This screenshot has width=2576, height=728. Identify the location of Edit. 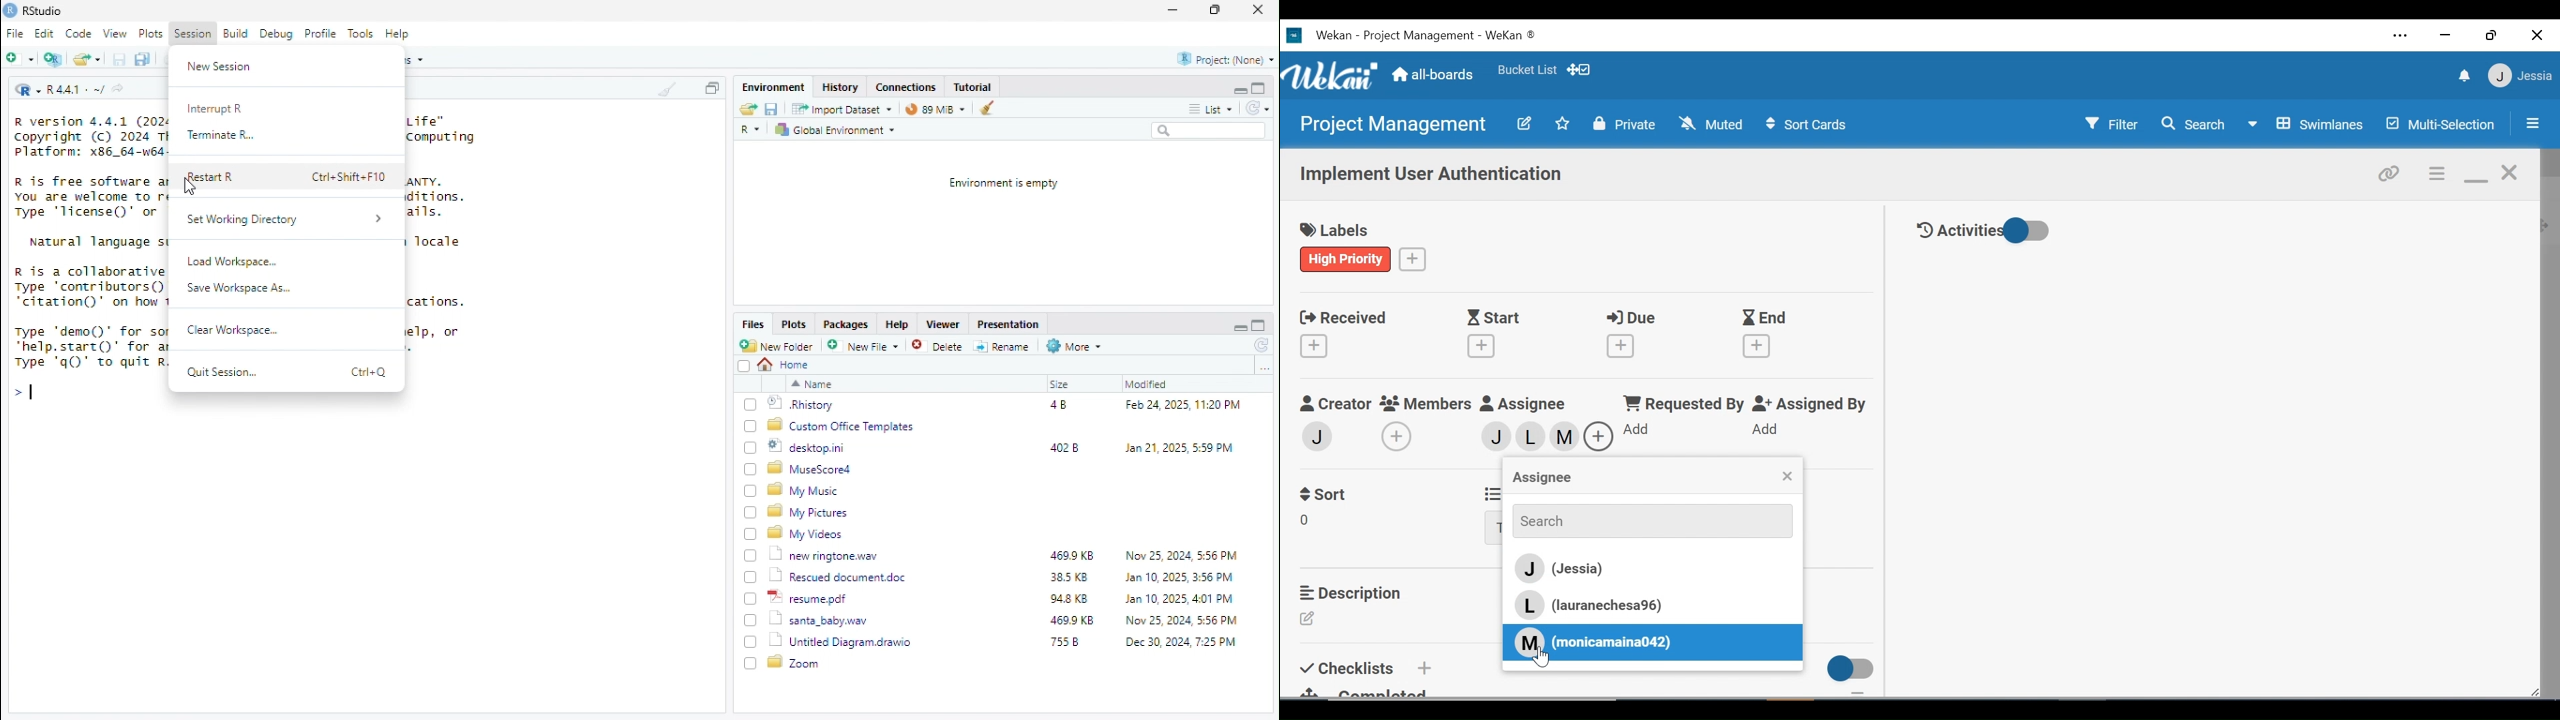
(1311, 619).